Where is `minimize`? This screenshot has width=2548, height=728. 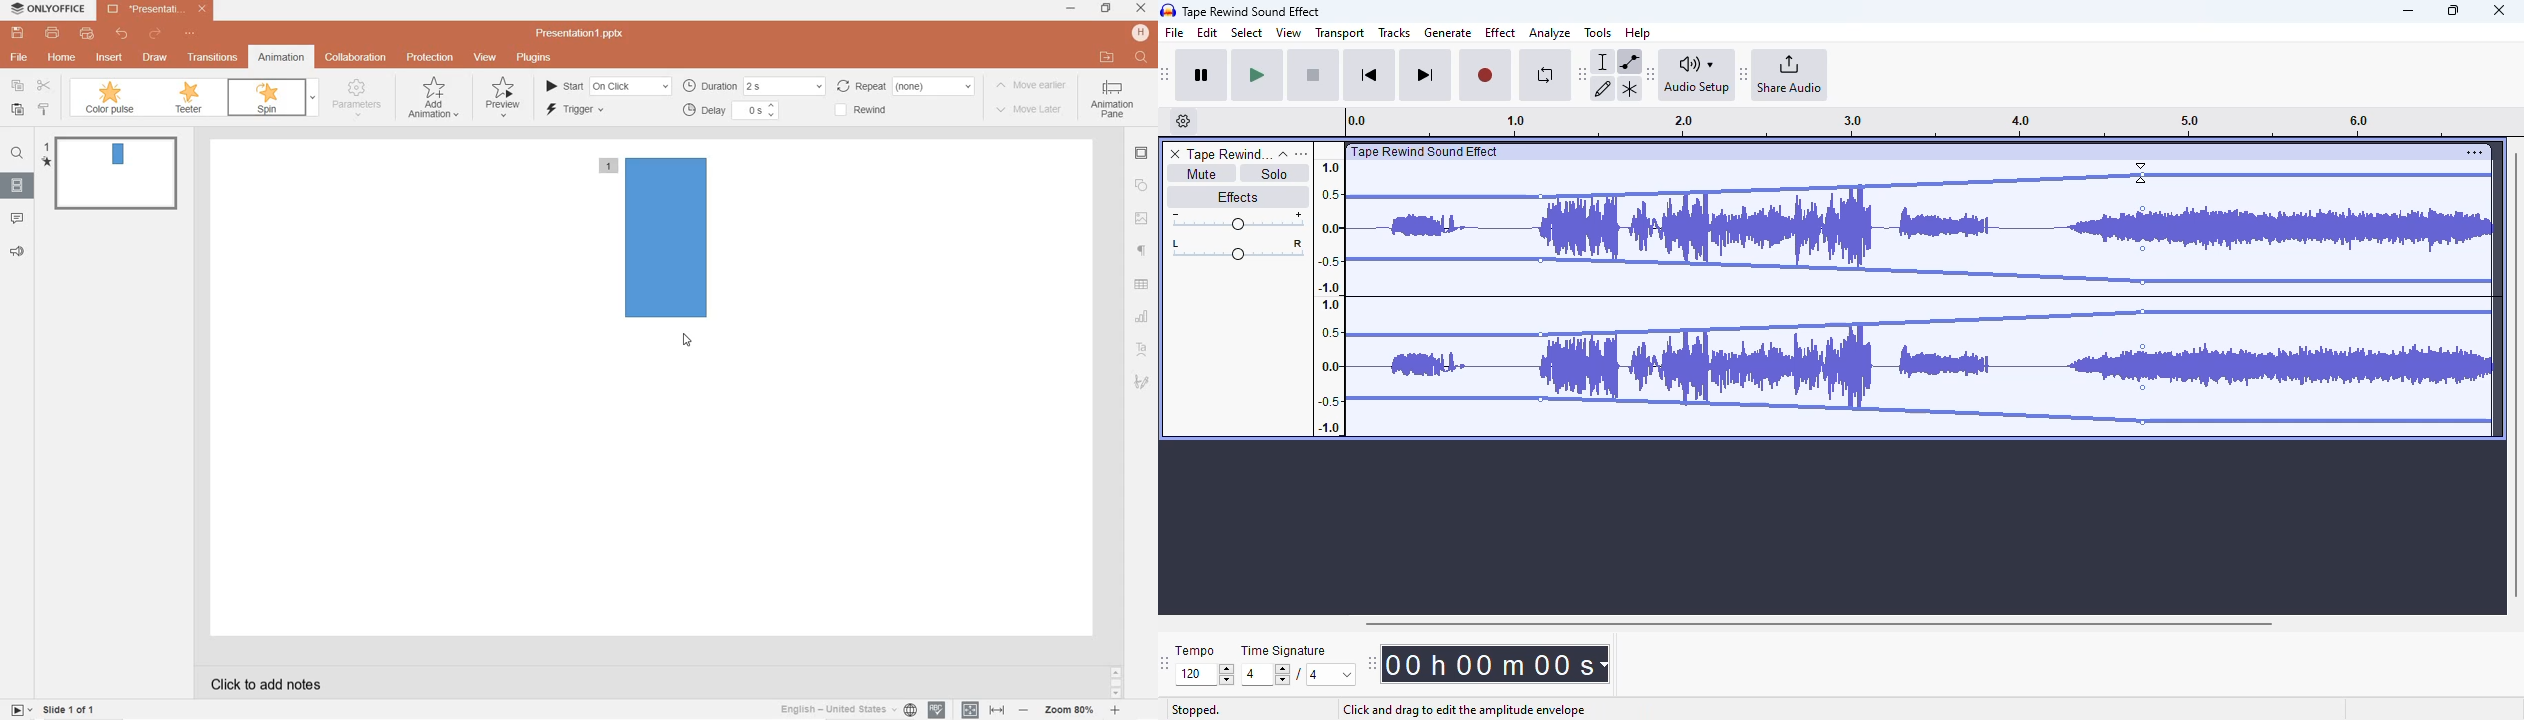 minimize is located at coordinates (2408, 11).